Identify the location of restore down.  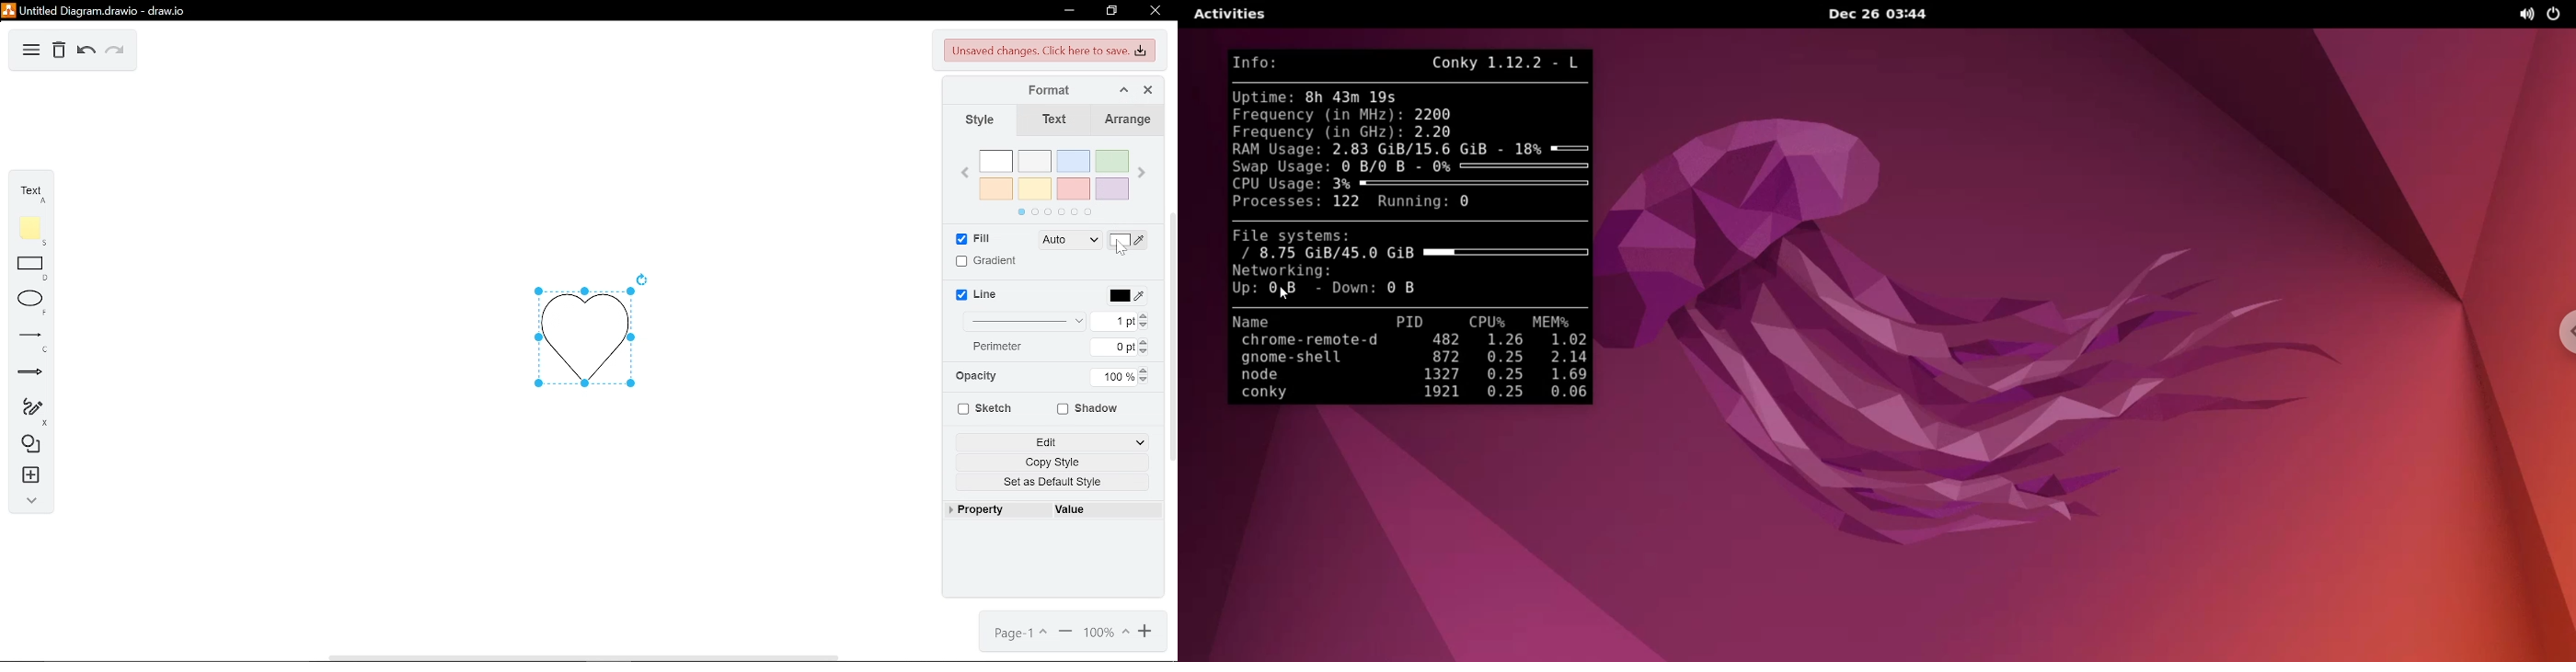
(1113, 11).